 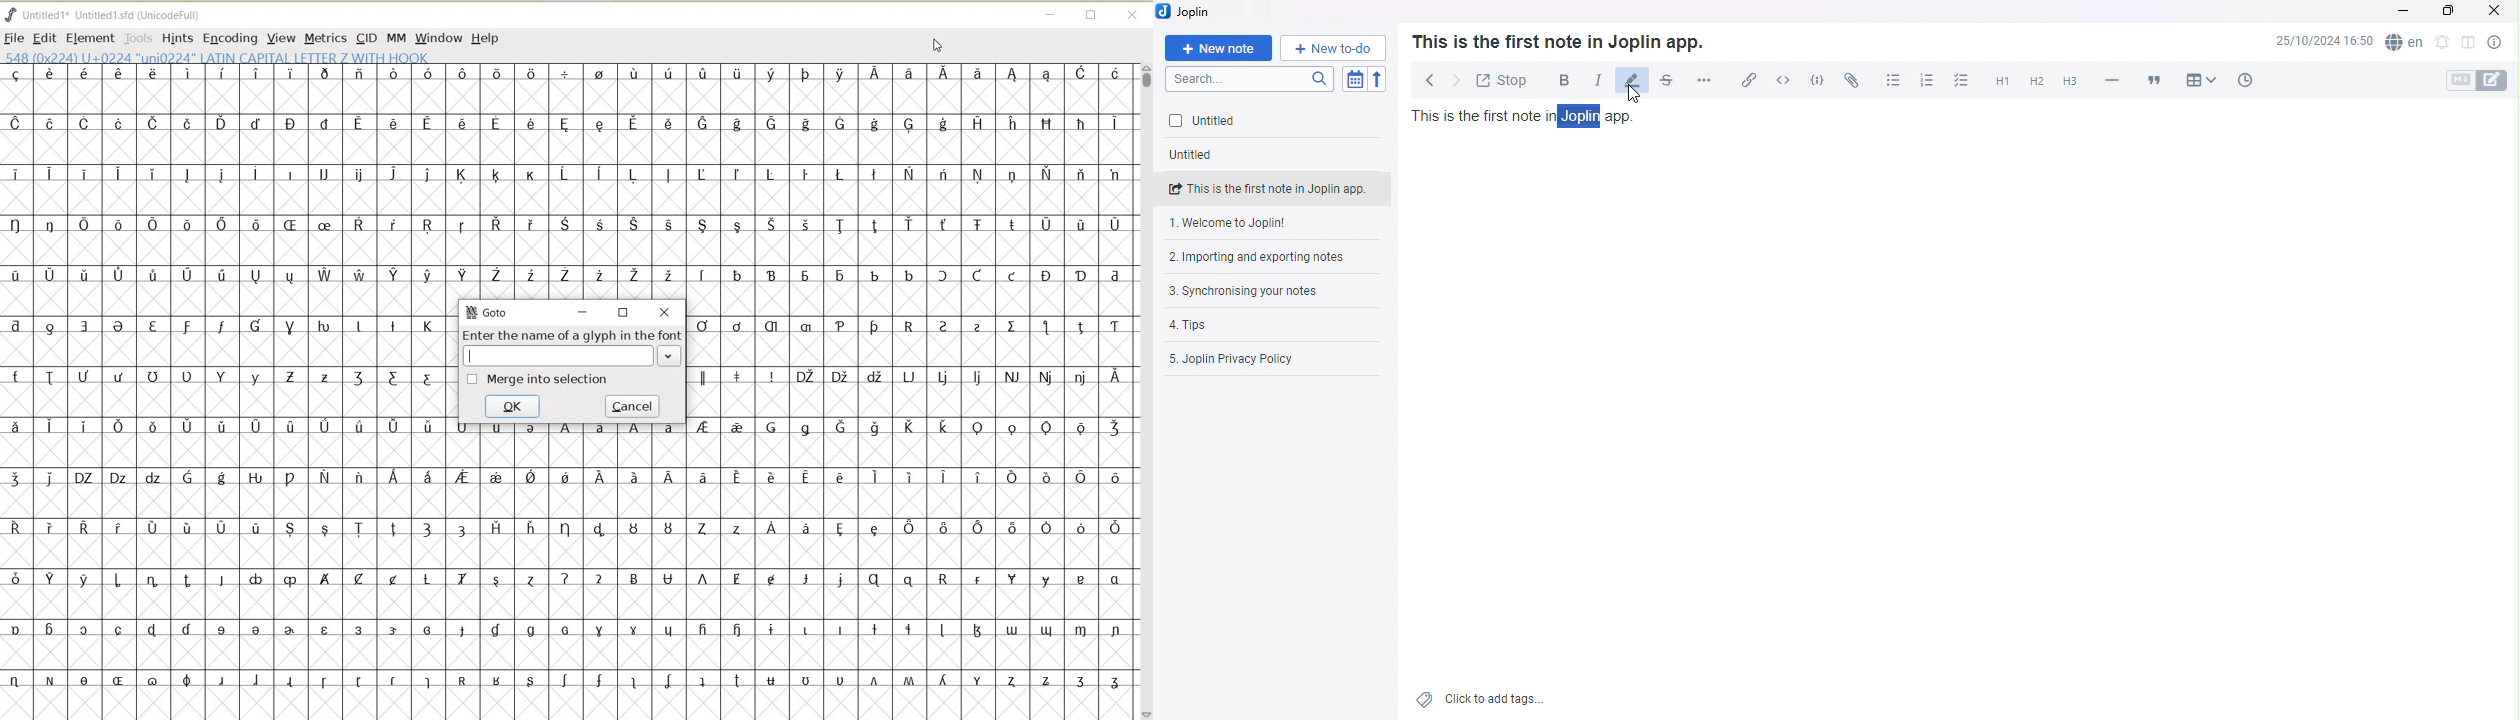 What do you see at coordinates (667, 313) in the screenshot?
I see `close` at bounding box center [667, 313].